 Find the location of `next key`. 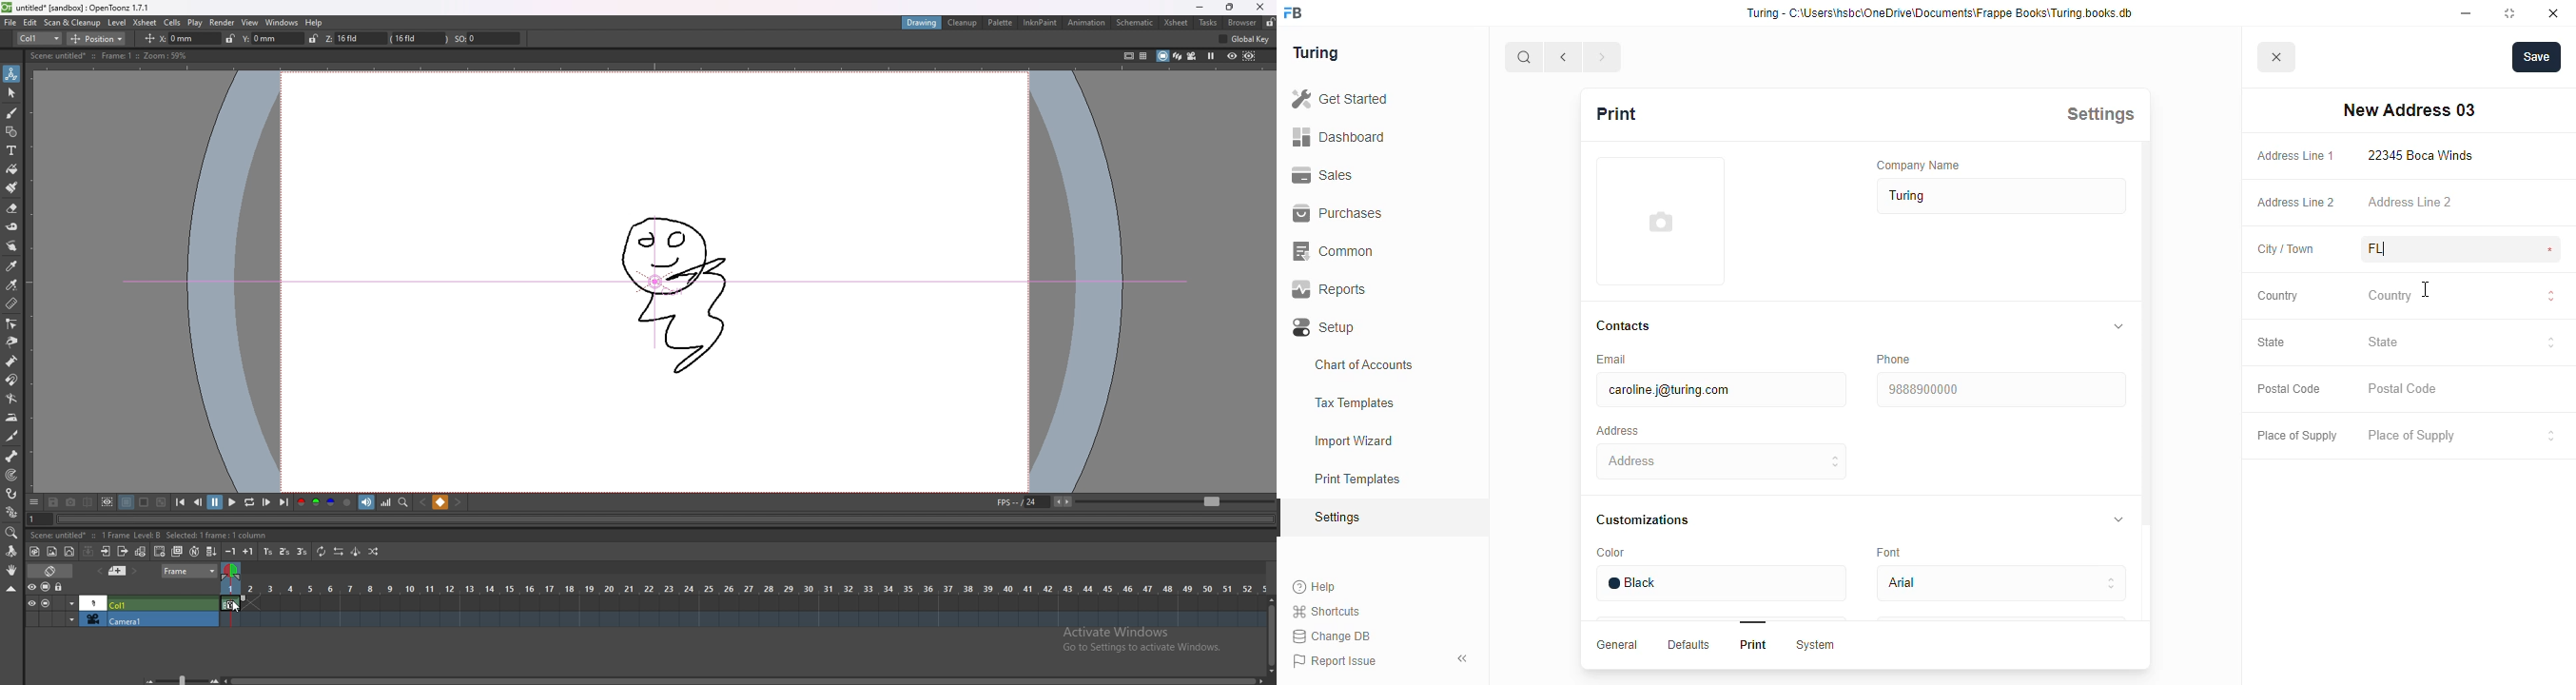

next key is located at coordinates (457, 503).